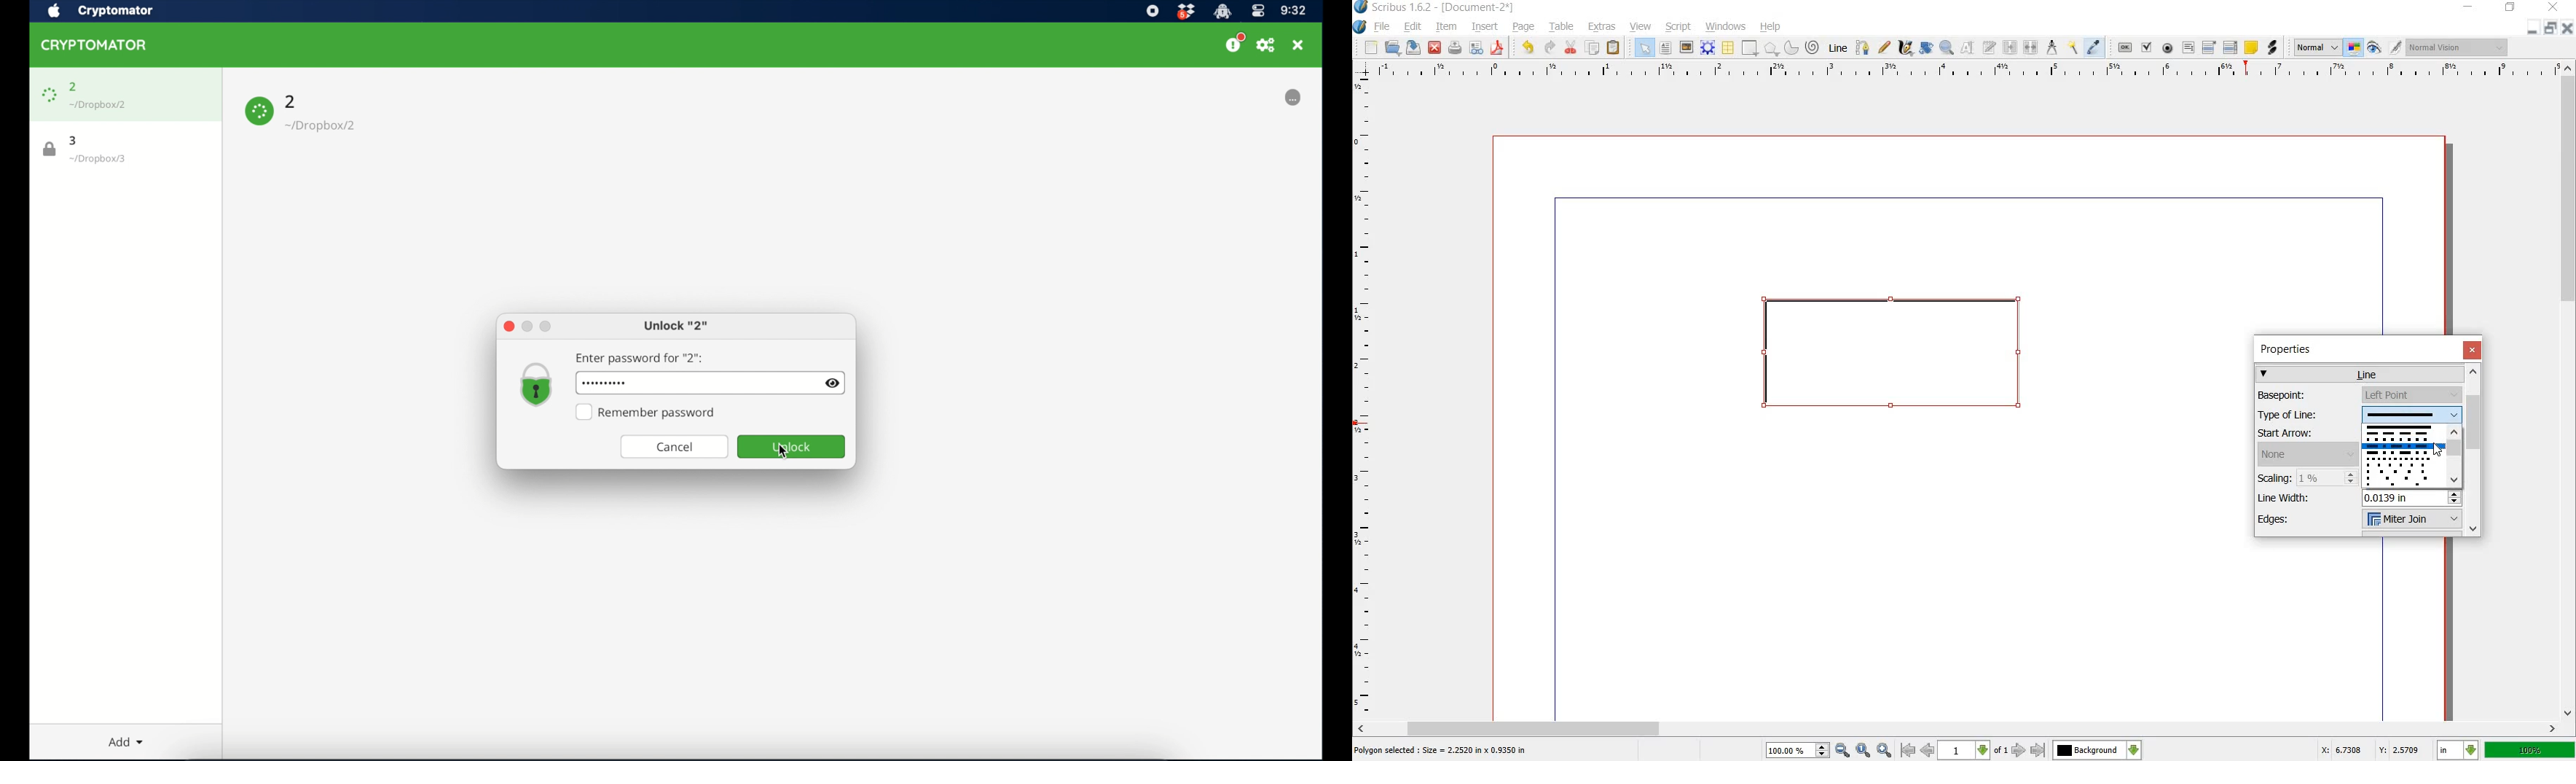 The width and height of the screenshot is (2576, 784). Describe the element at coordinates (1948, 46) in the screenshot. I see `ZOOM IN OR OUT` at that location.